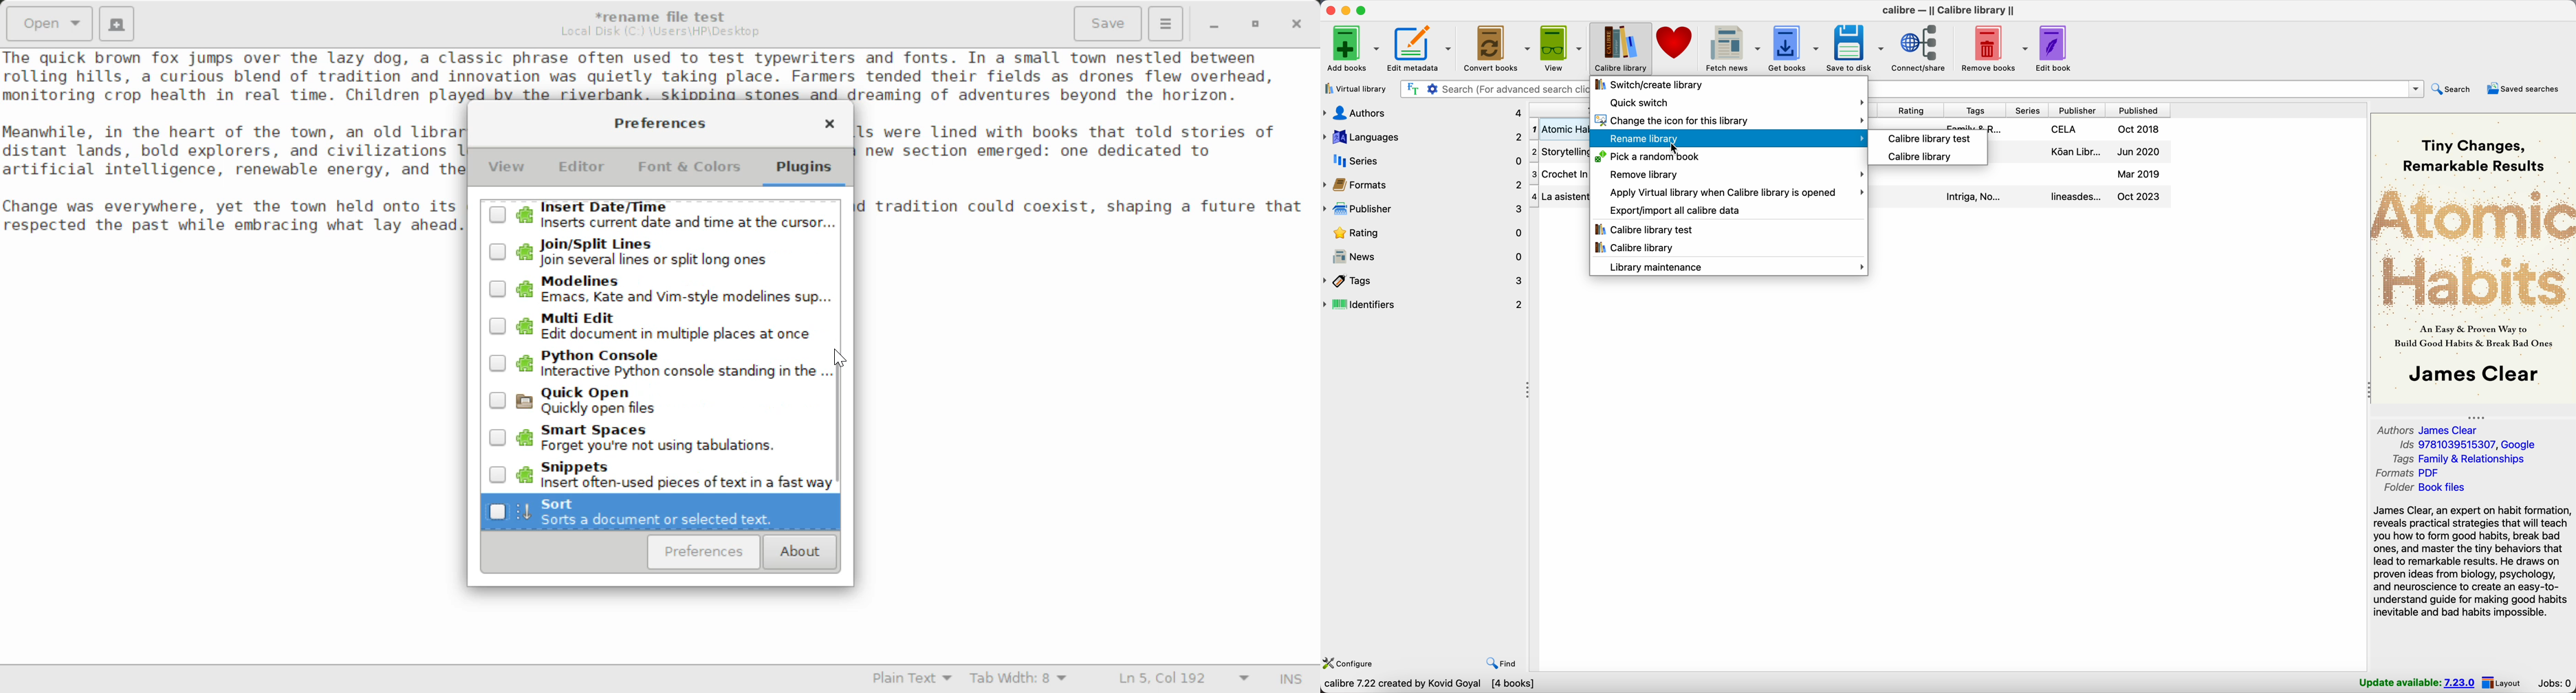  What do you see at coordinates (1732, 48) in the screenshot?
I see `fetch news` at bounding box center [1732, 48].